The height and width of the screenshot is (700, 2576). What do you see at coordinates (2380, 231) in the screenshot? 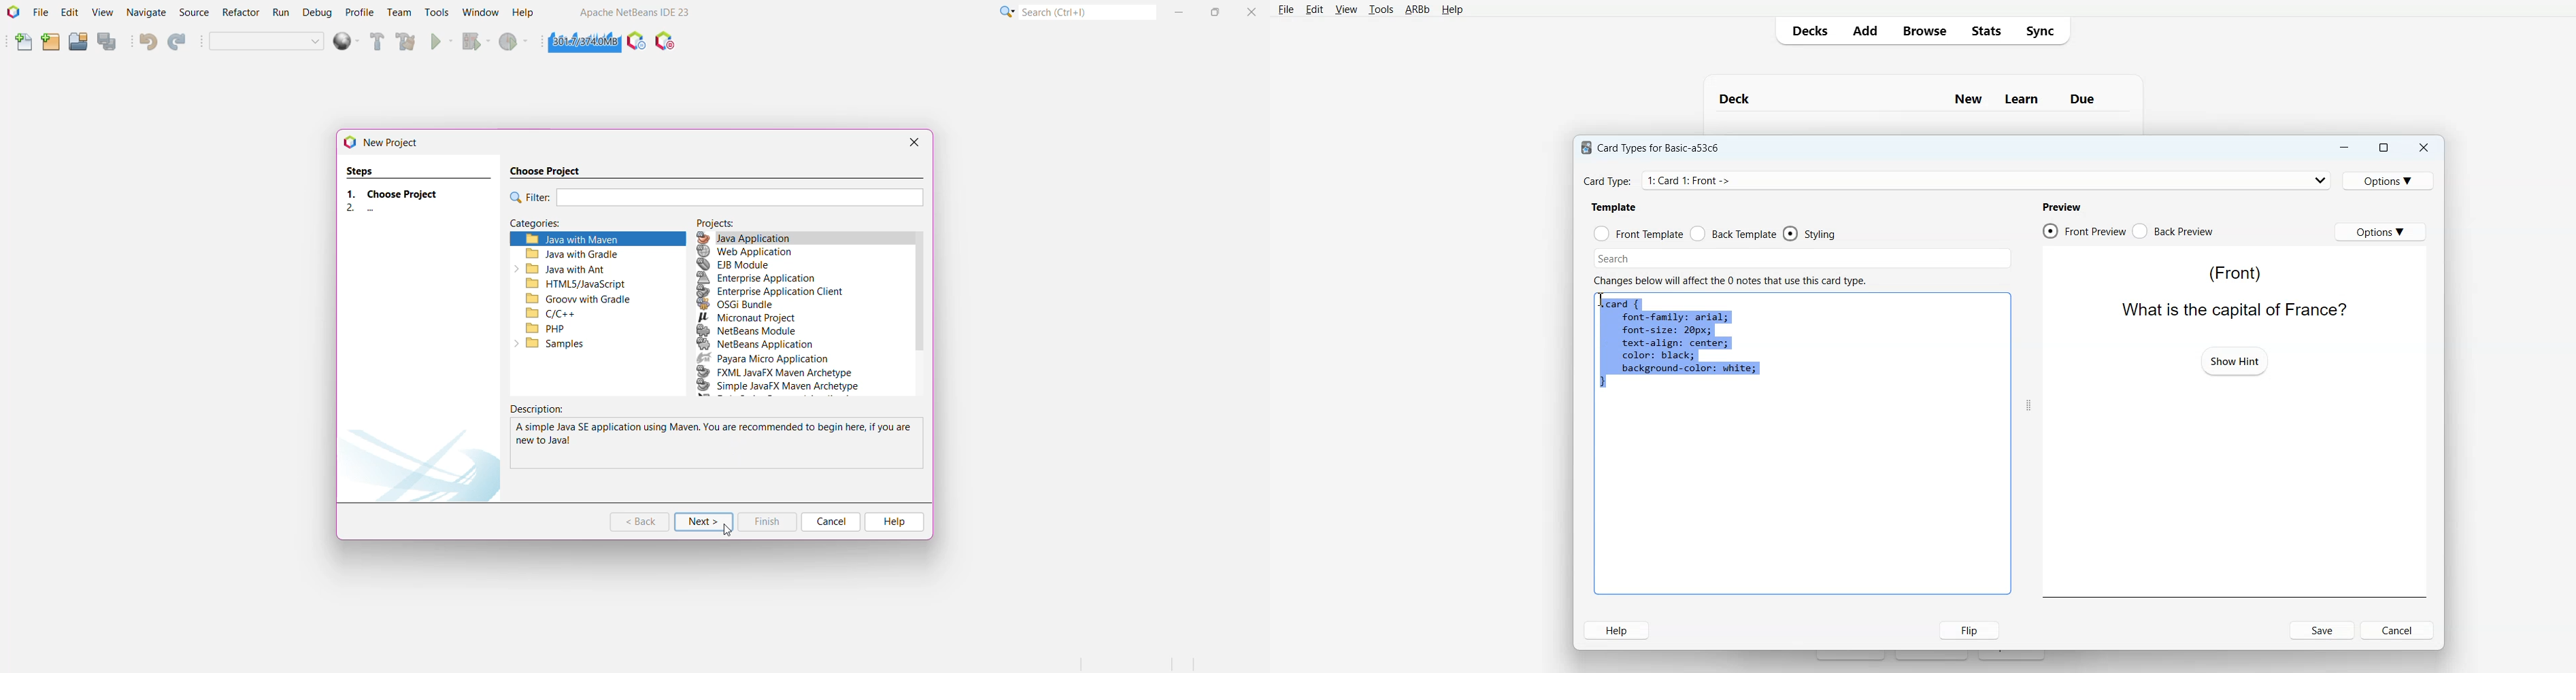
I see `Options` at bounding box center [2380, 231].